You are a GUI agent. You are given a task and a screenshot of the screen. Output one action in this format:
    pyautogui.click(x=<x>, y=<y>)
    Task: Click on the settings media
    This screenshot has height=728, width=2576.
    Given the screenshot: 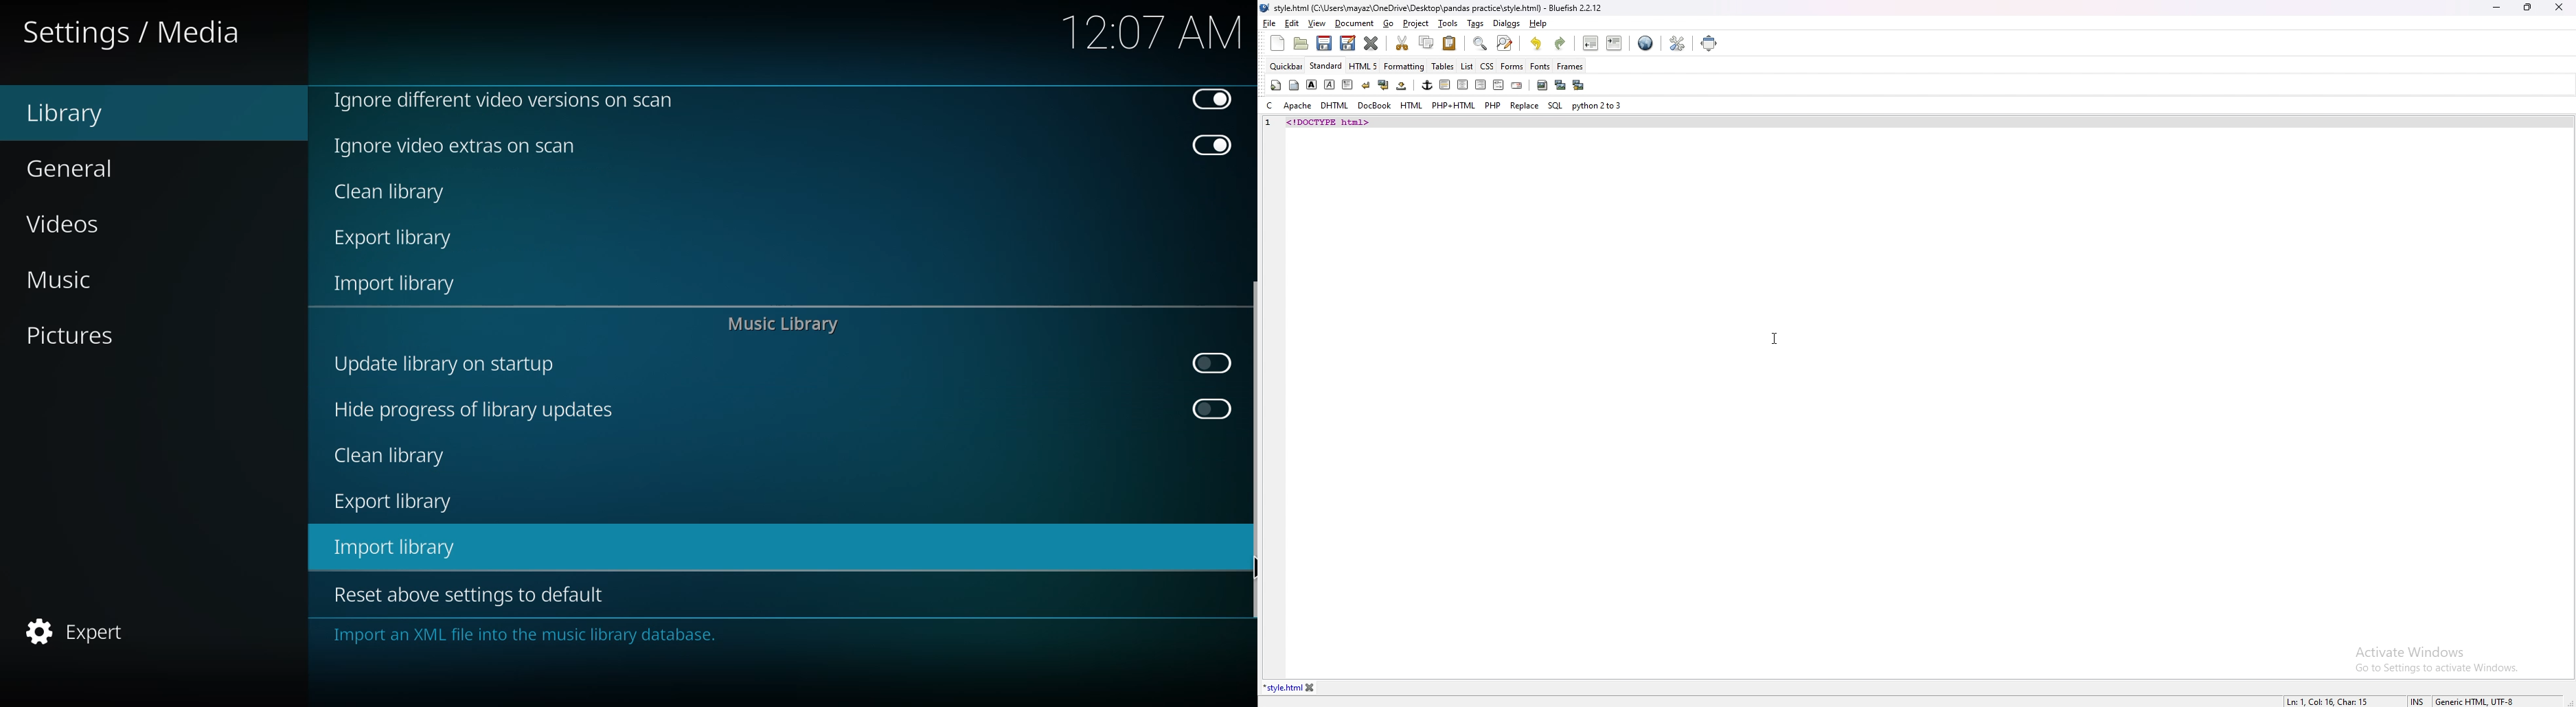 What is the action you would take?
    pyautogui.click(x=134, y=33)
    